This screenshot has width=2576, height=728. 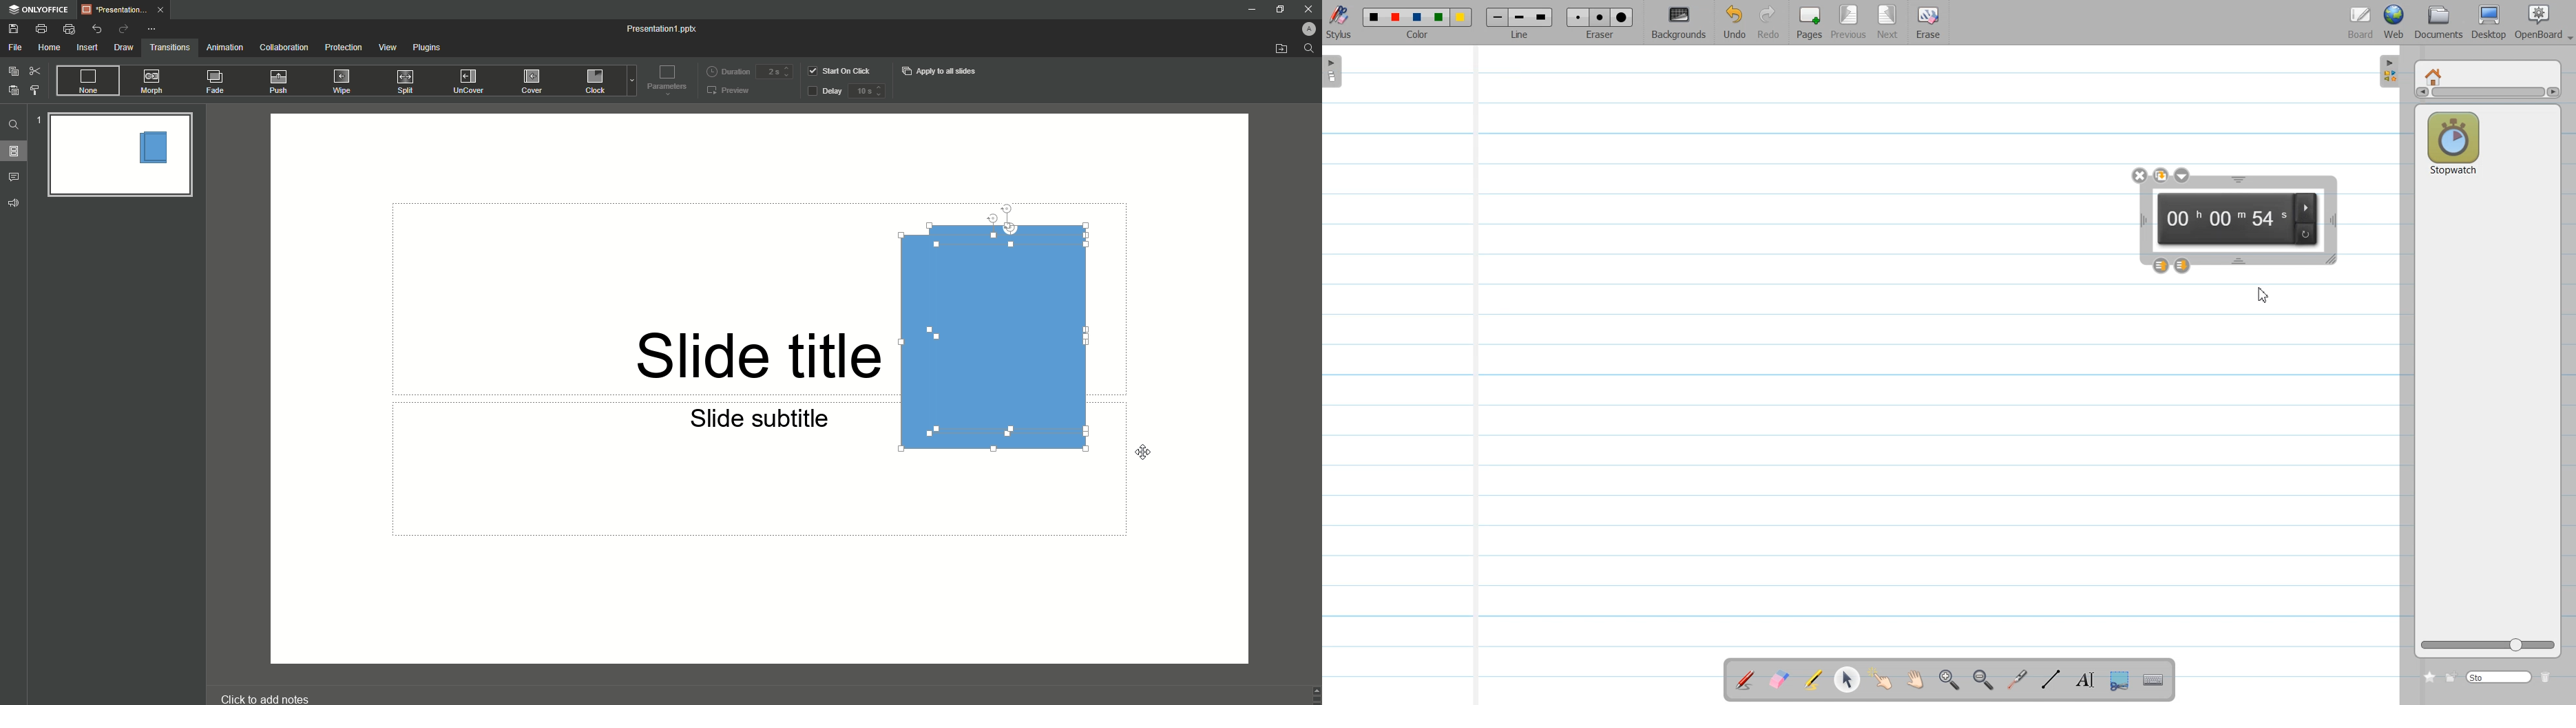 What do you see at coordinates (941, 71) in the screenshot?
I see `Apply to all slides` at bounding box center [941, 71].